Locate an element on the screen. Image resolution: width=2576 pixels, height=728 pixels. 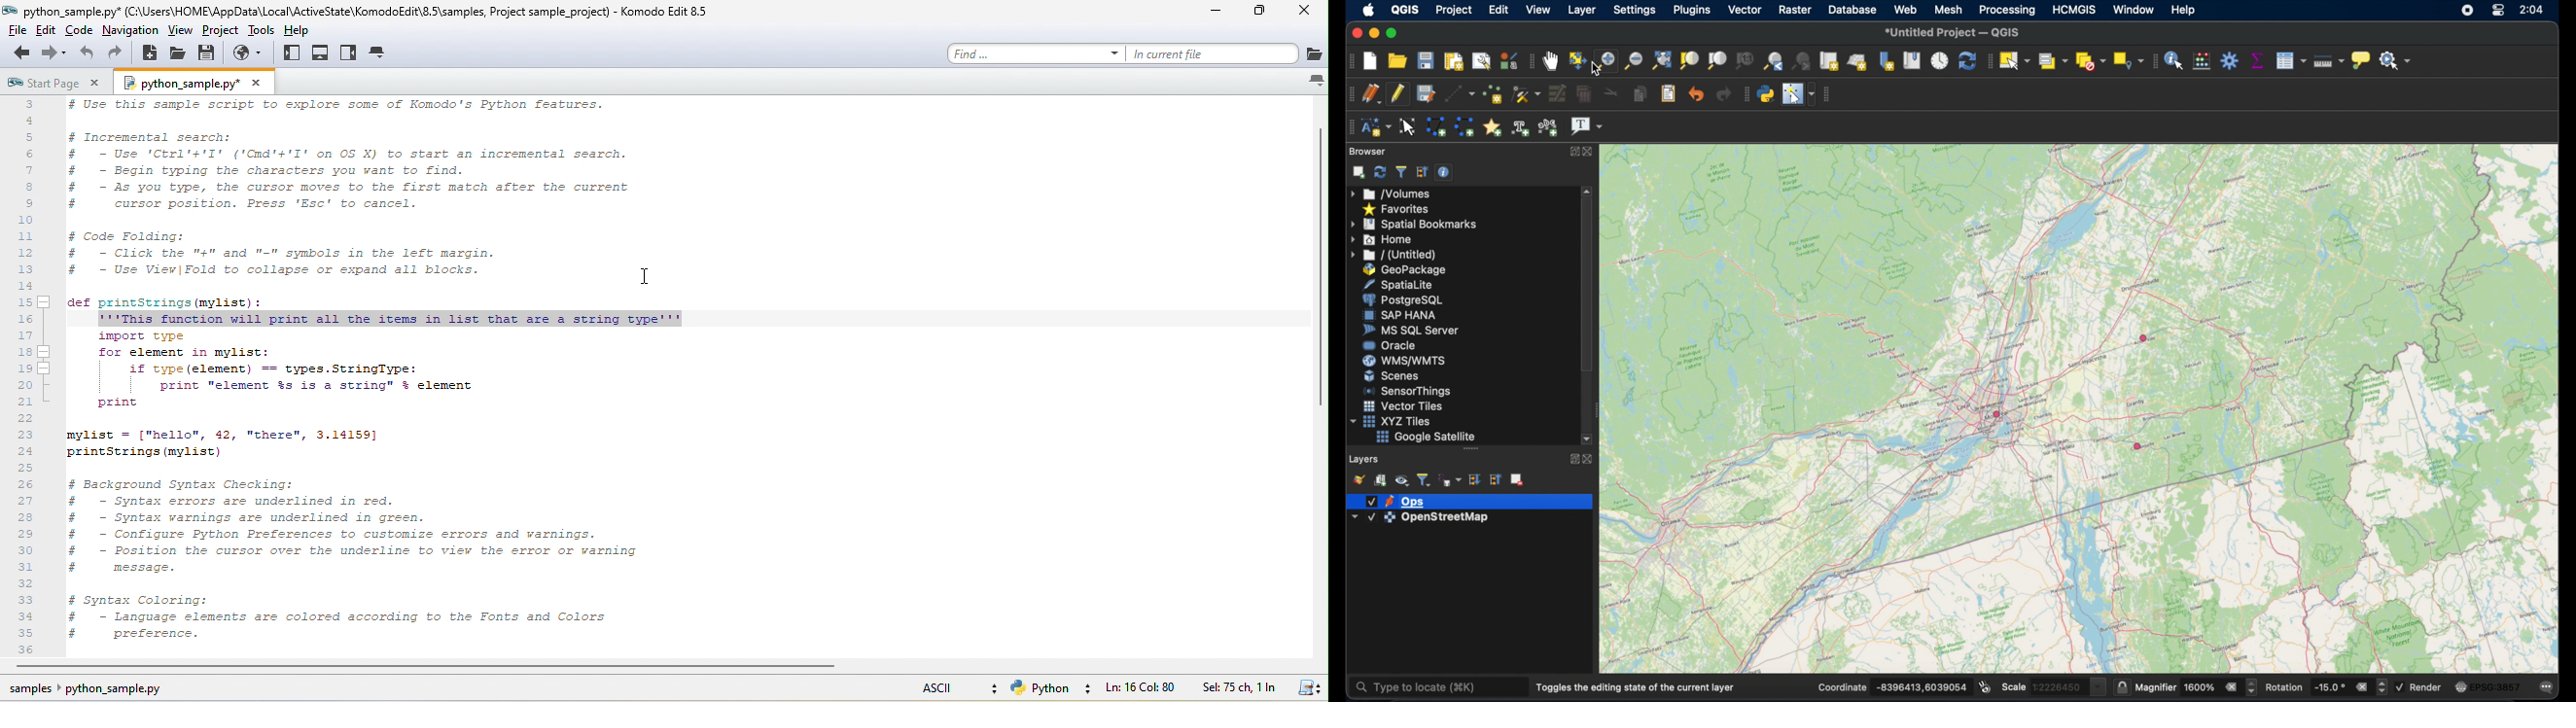
was/wmts is located at coordinates (1401, 361).